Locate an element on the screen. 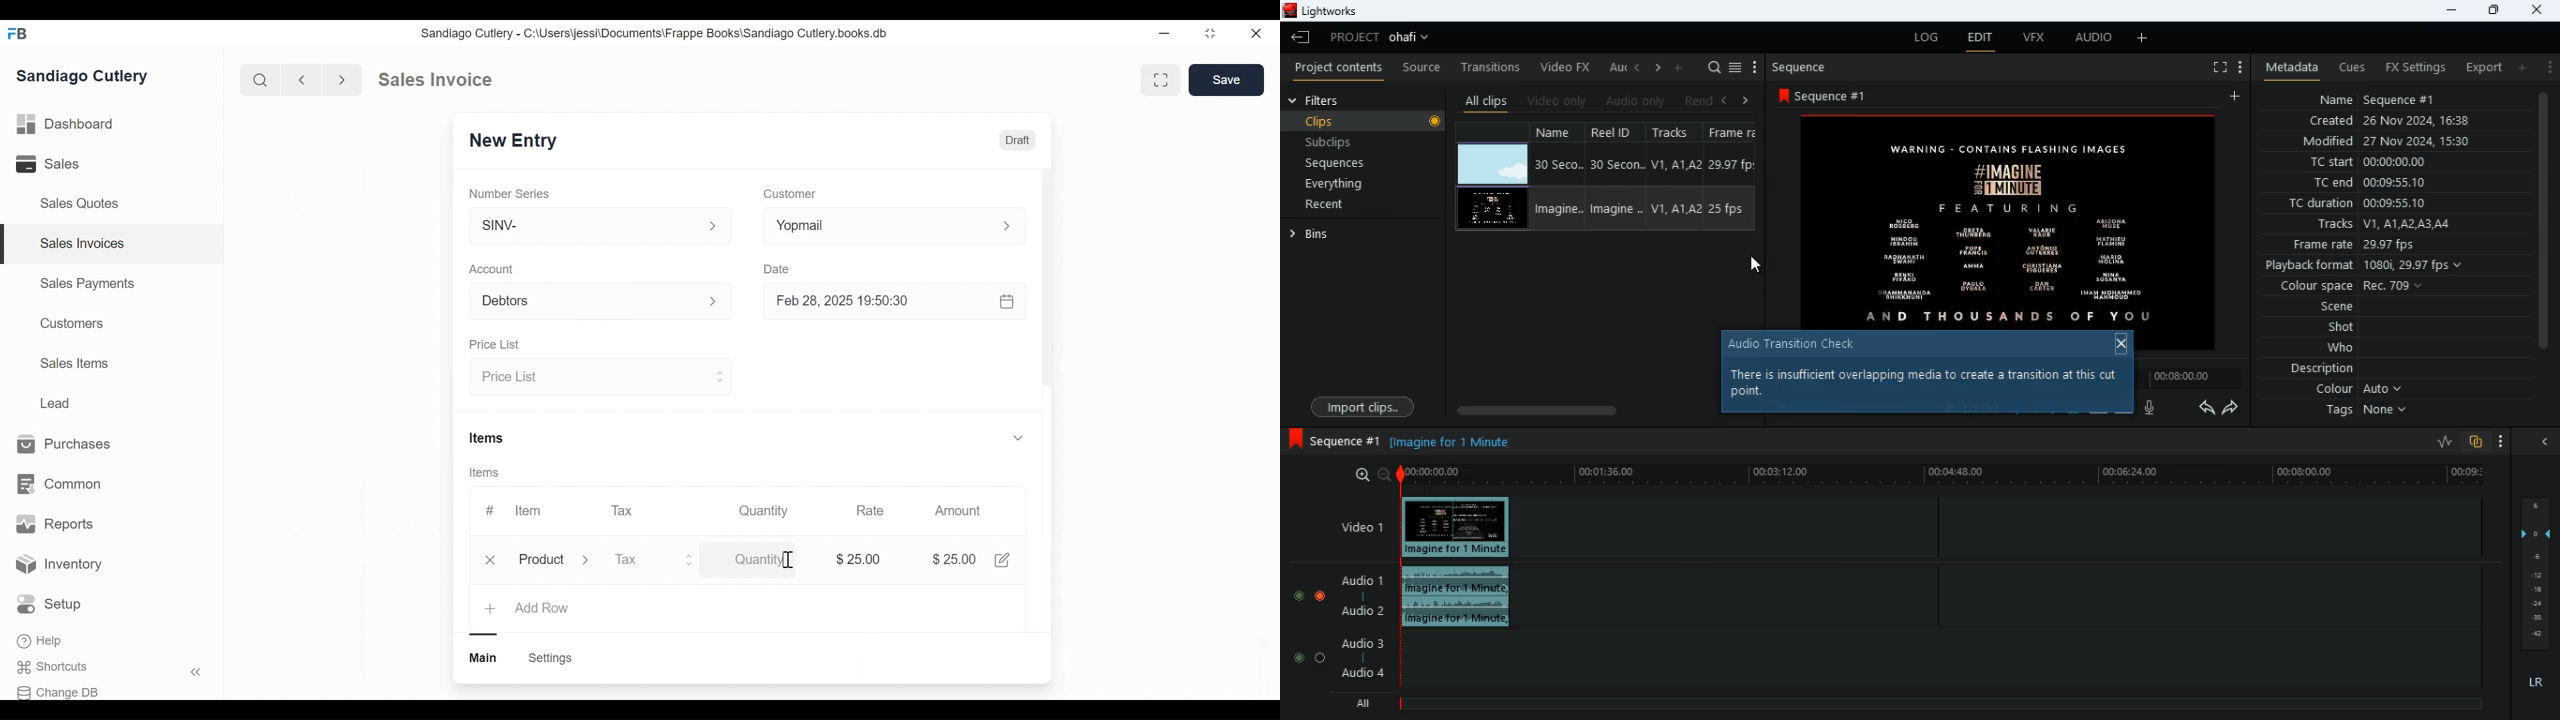  modified is located at coordinates (2399, 143).